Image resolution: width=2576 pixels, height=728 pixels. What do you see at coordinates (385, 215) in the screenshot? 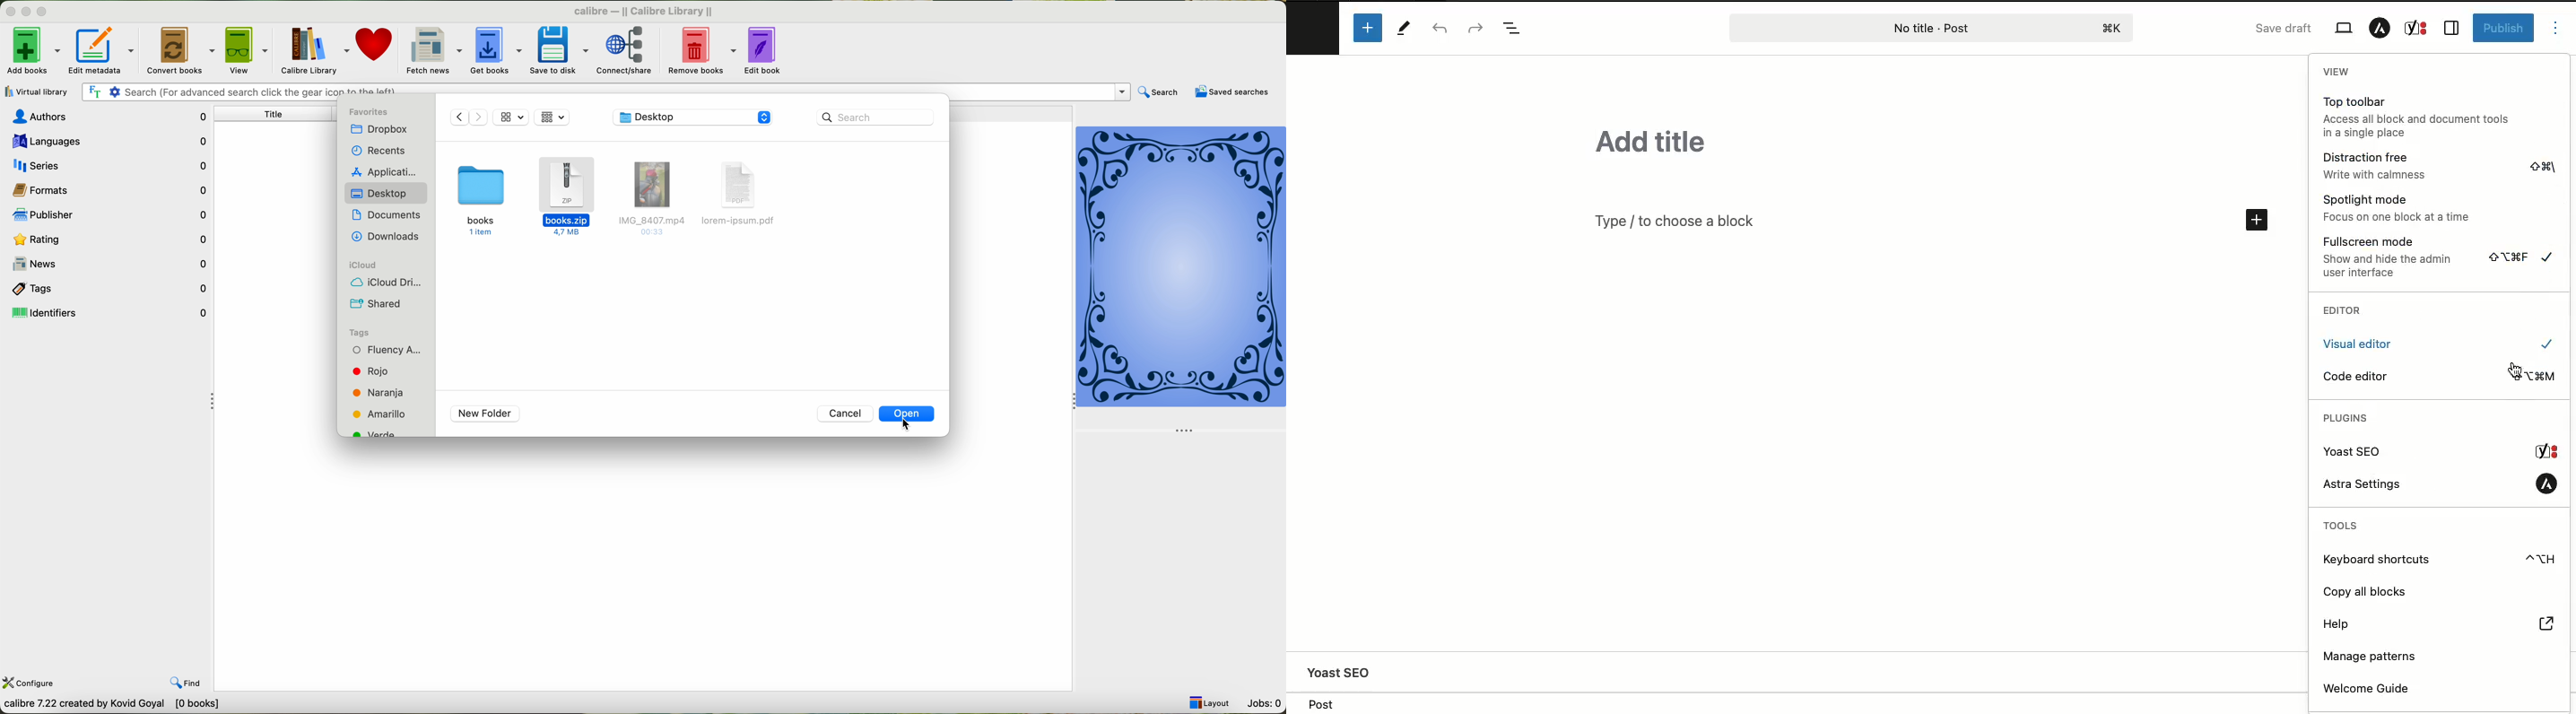
I see `documents` at bounding box center [385, 215].